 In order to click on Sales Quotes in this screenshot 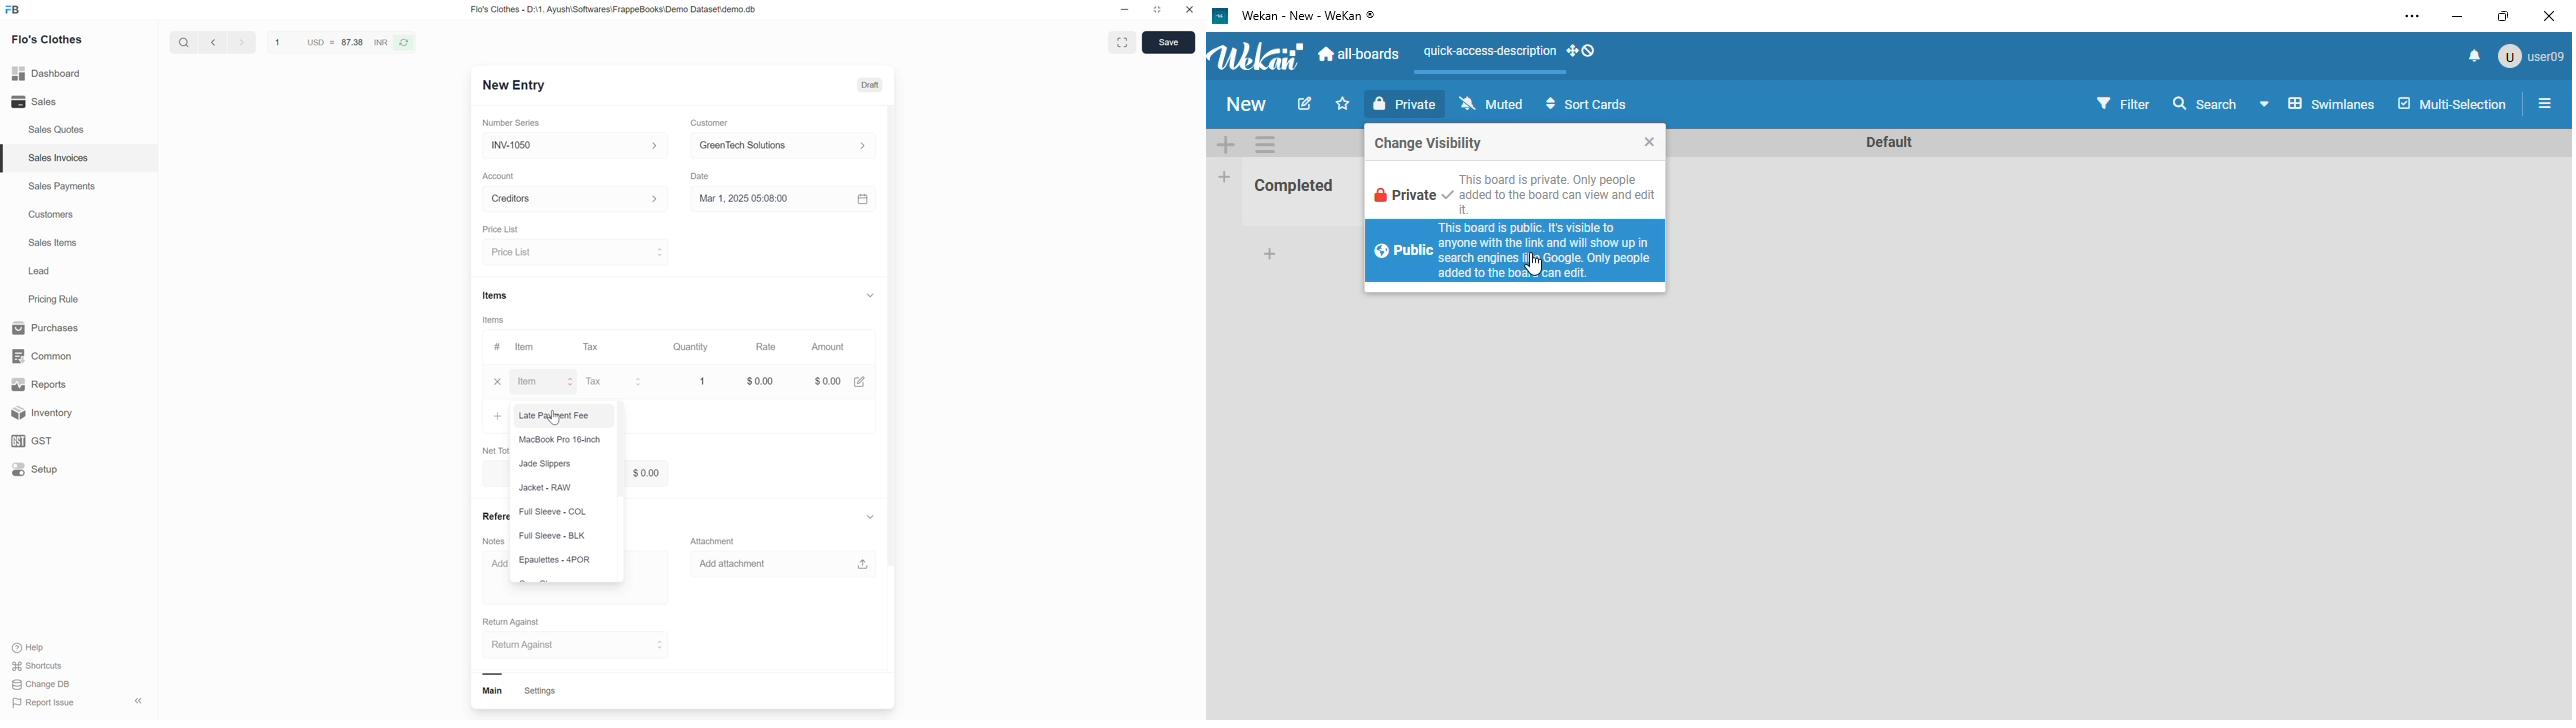, I will do `click(56, 129)`.